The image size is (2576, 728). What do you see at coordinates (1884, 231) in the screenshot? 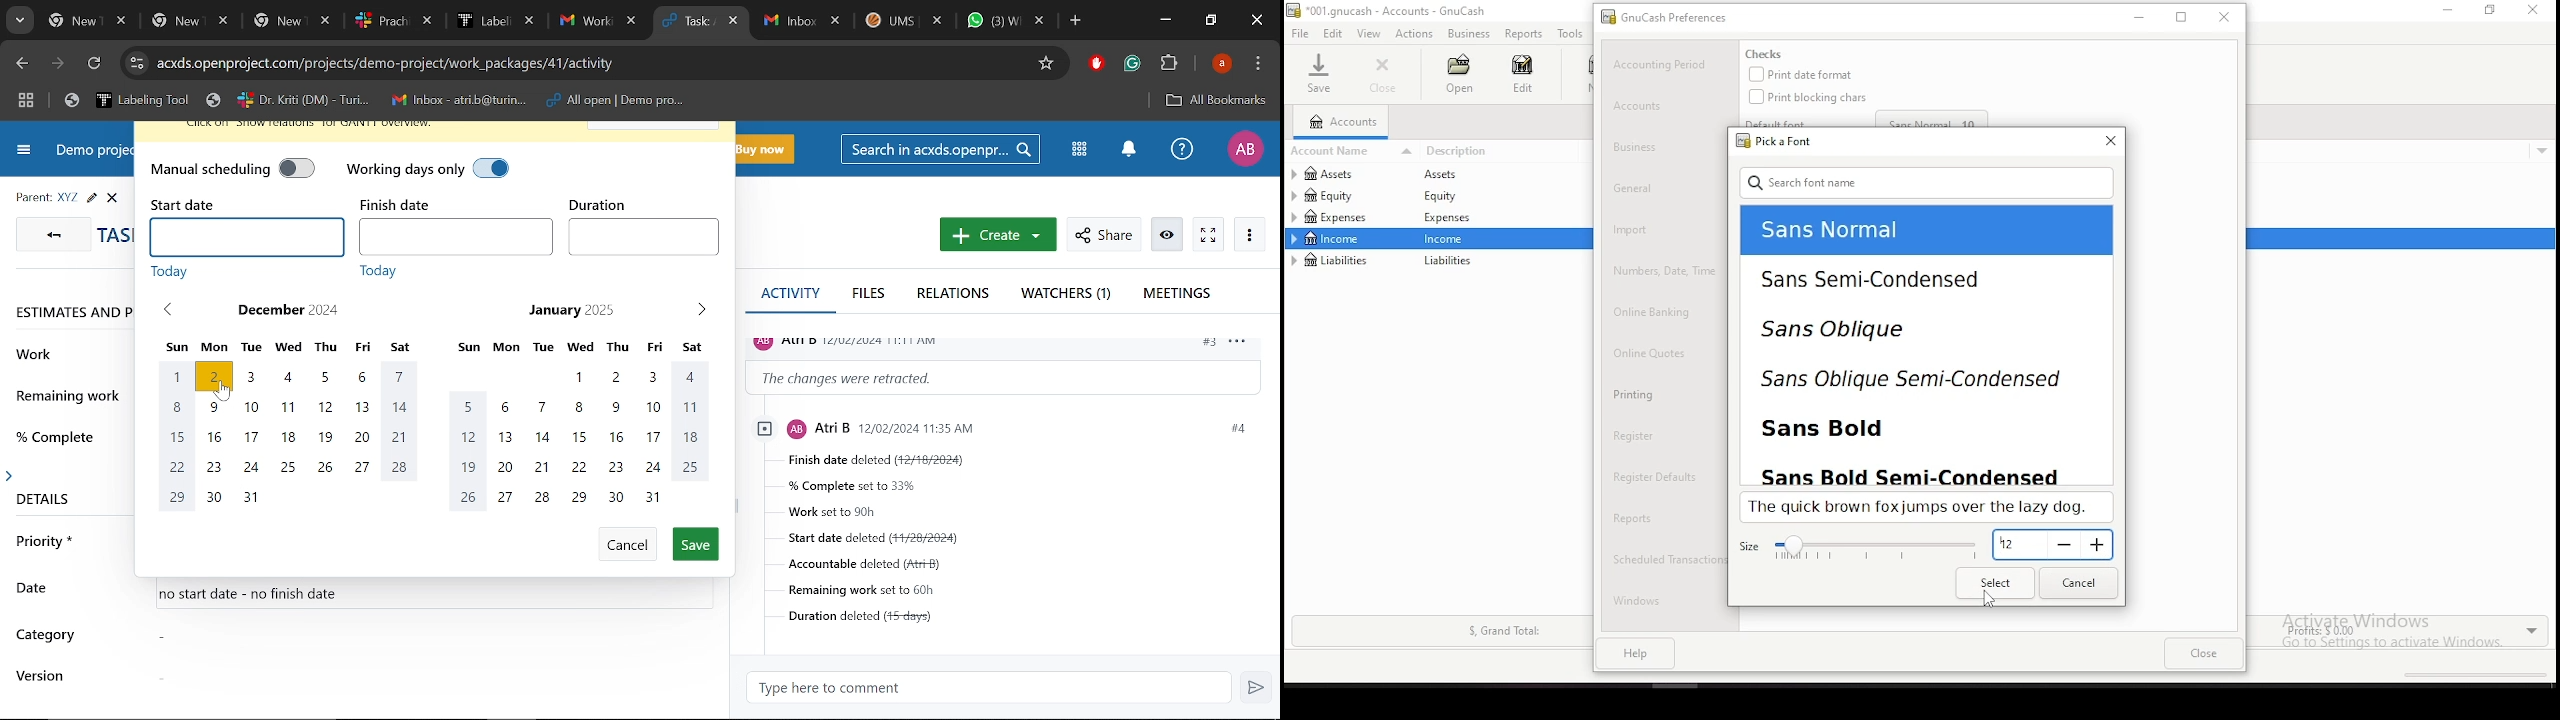
I see `font option` at bounding box center [1884, 231].